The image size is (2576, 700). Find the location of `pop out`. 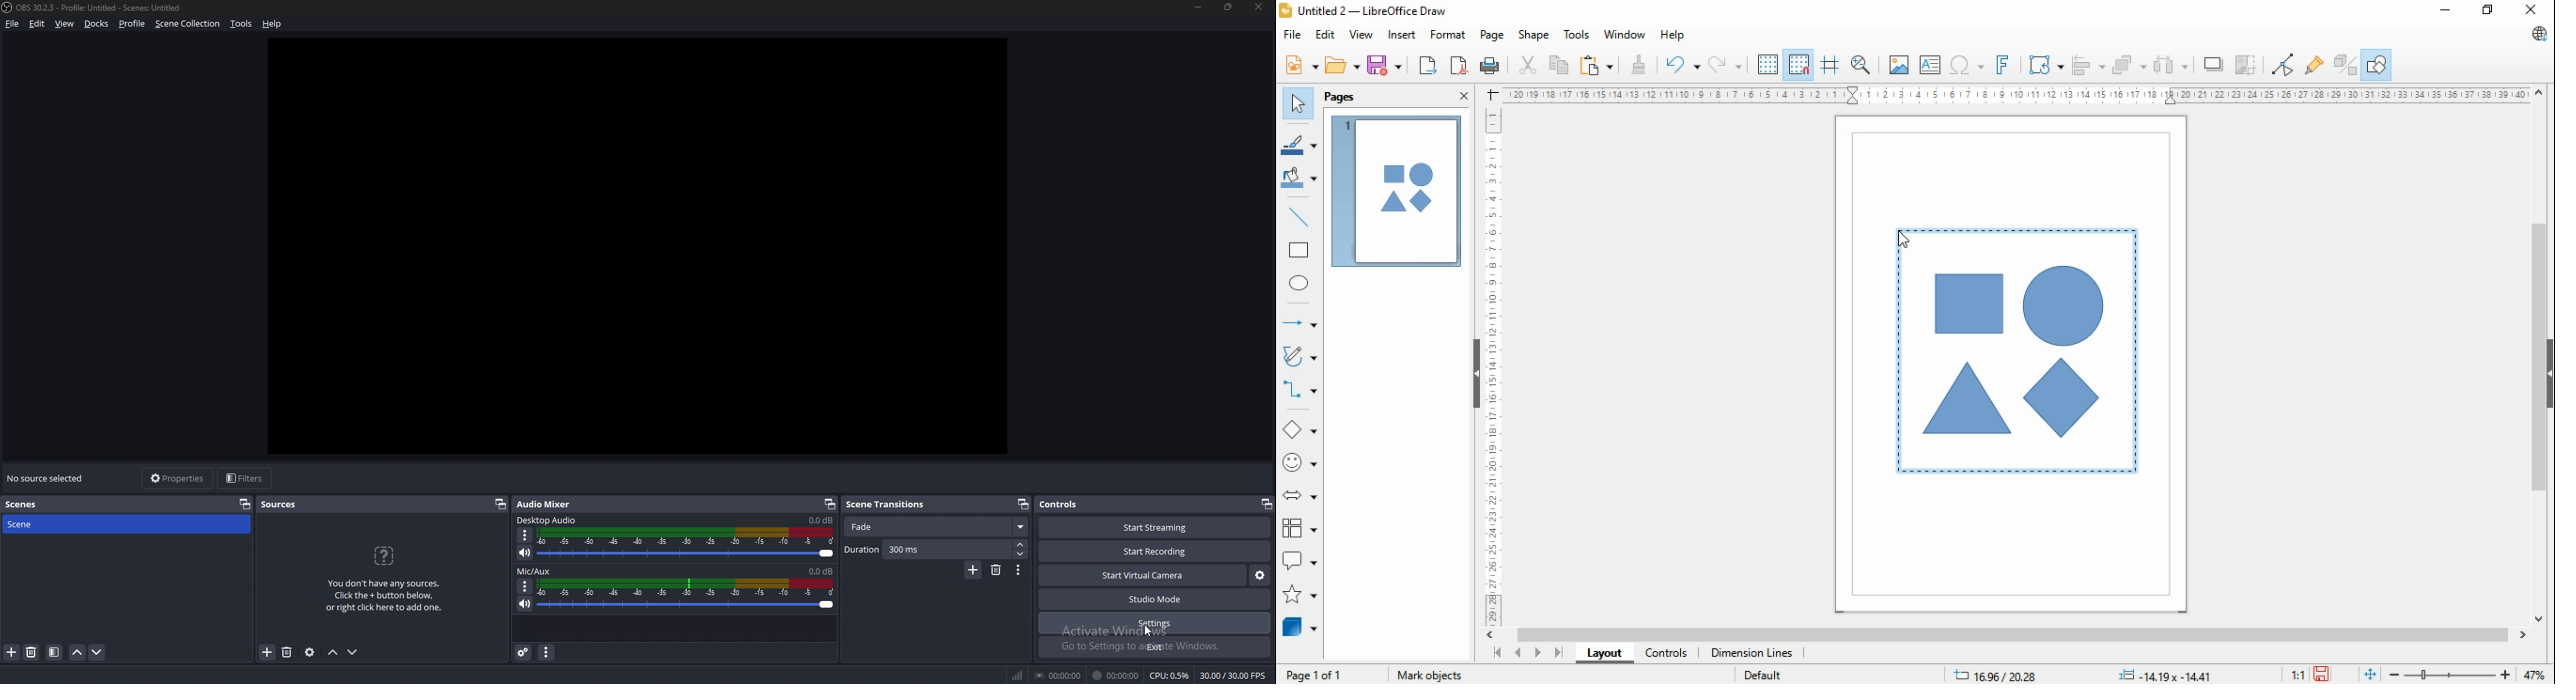

pop out is located at coordinates (245, 503).